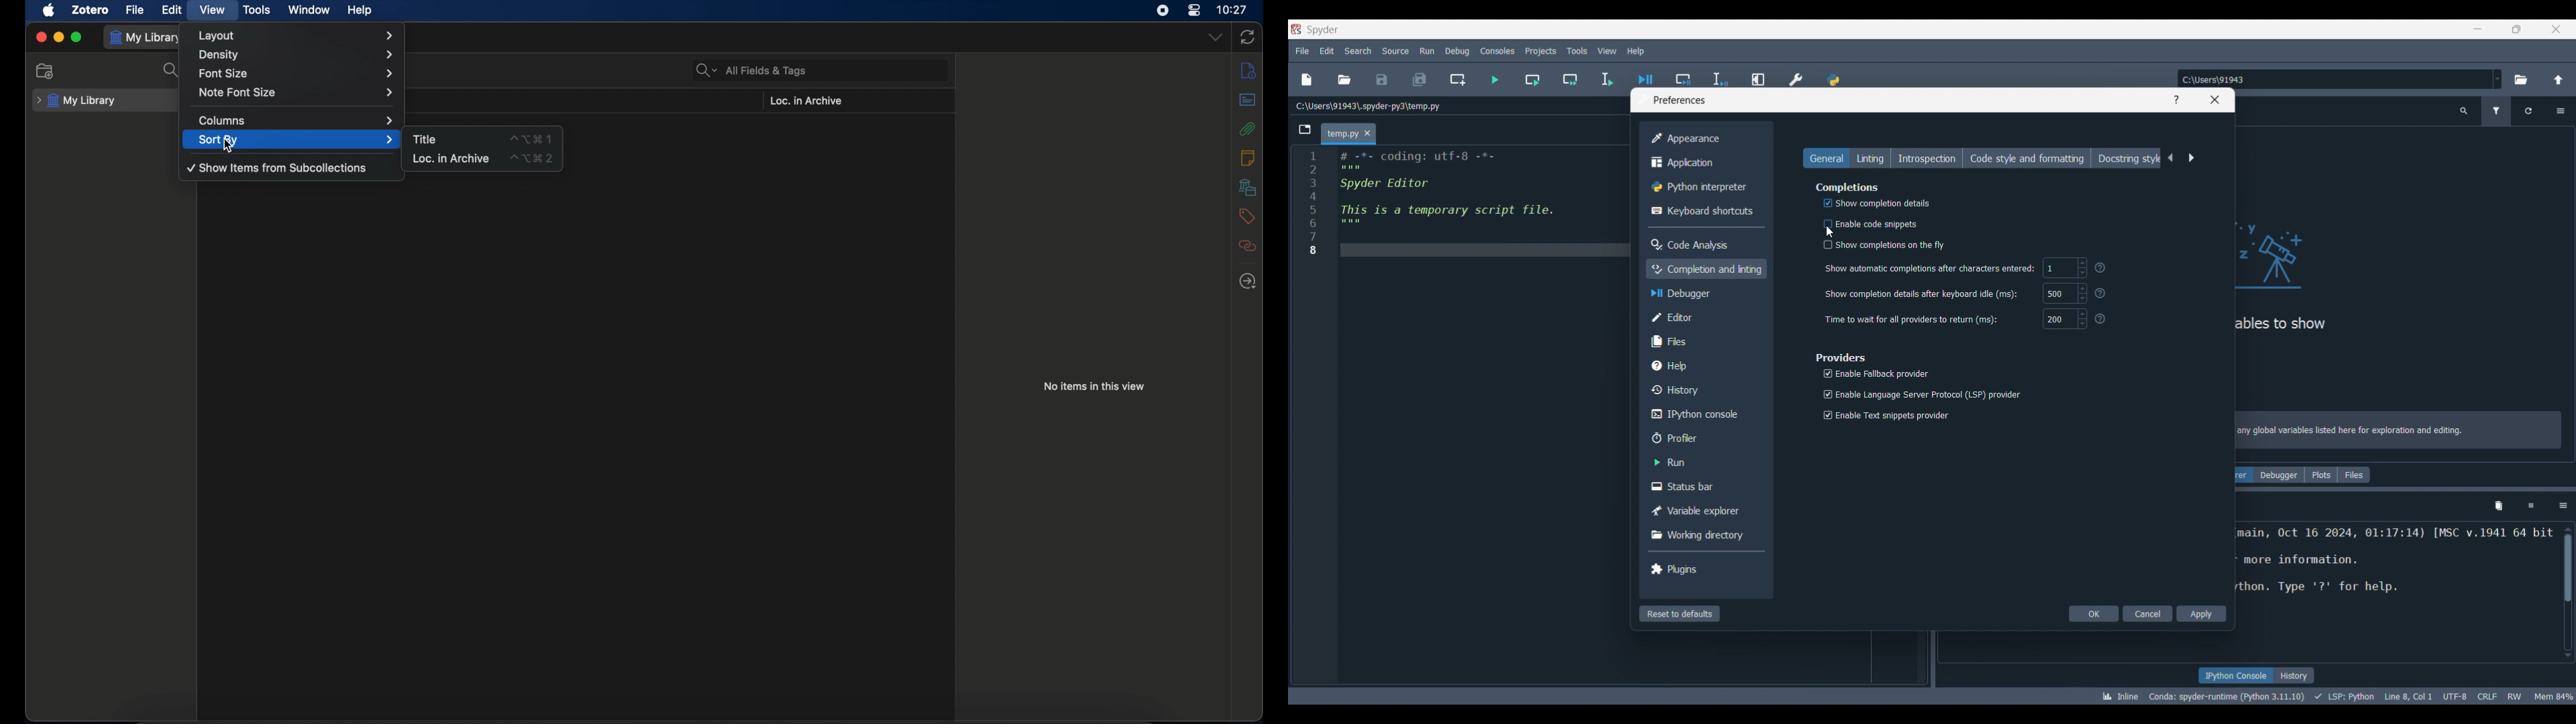 This screenshot has width=2576, height=728. What do you see at coordinates (45, 70) in the screenshot?
I see `new collection` at bounding box center [45, 70].